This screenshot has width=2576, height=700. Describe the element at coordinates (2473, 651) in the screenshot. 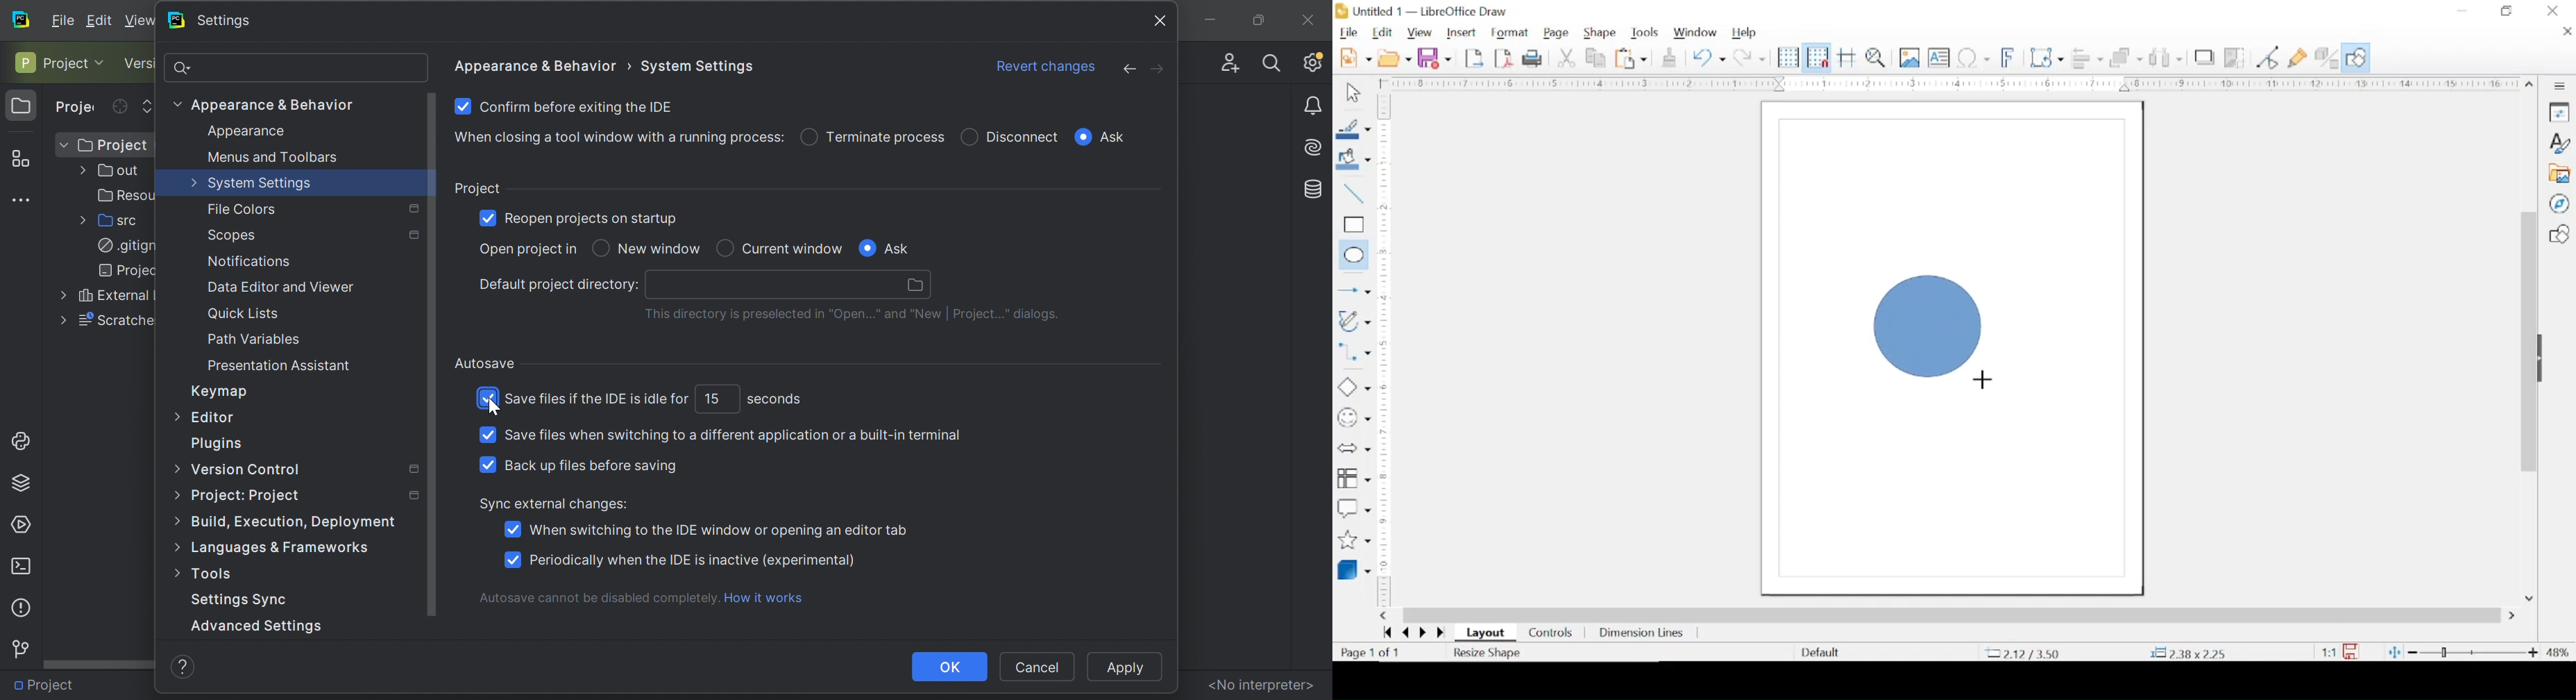

I see `zoom slider` at that location.